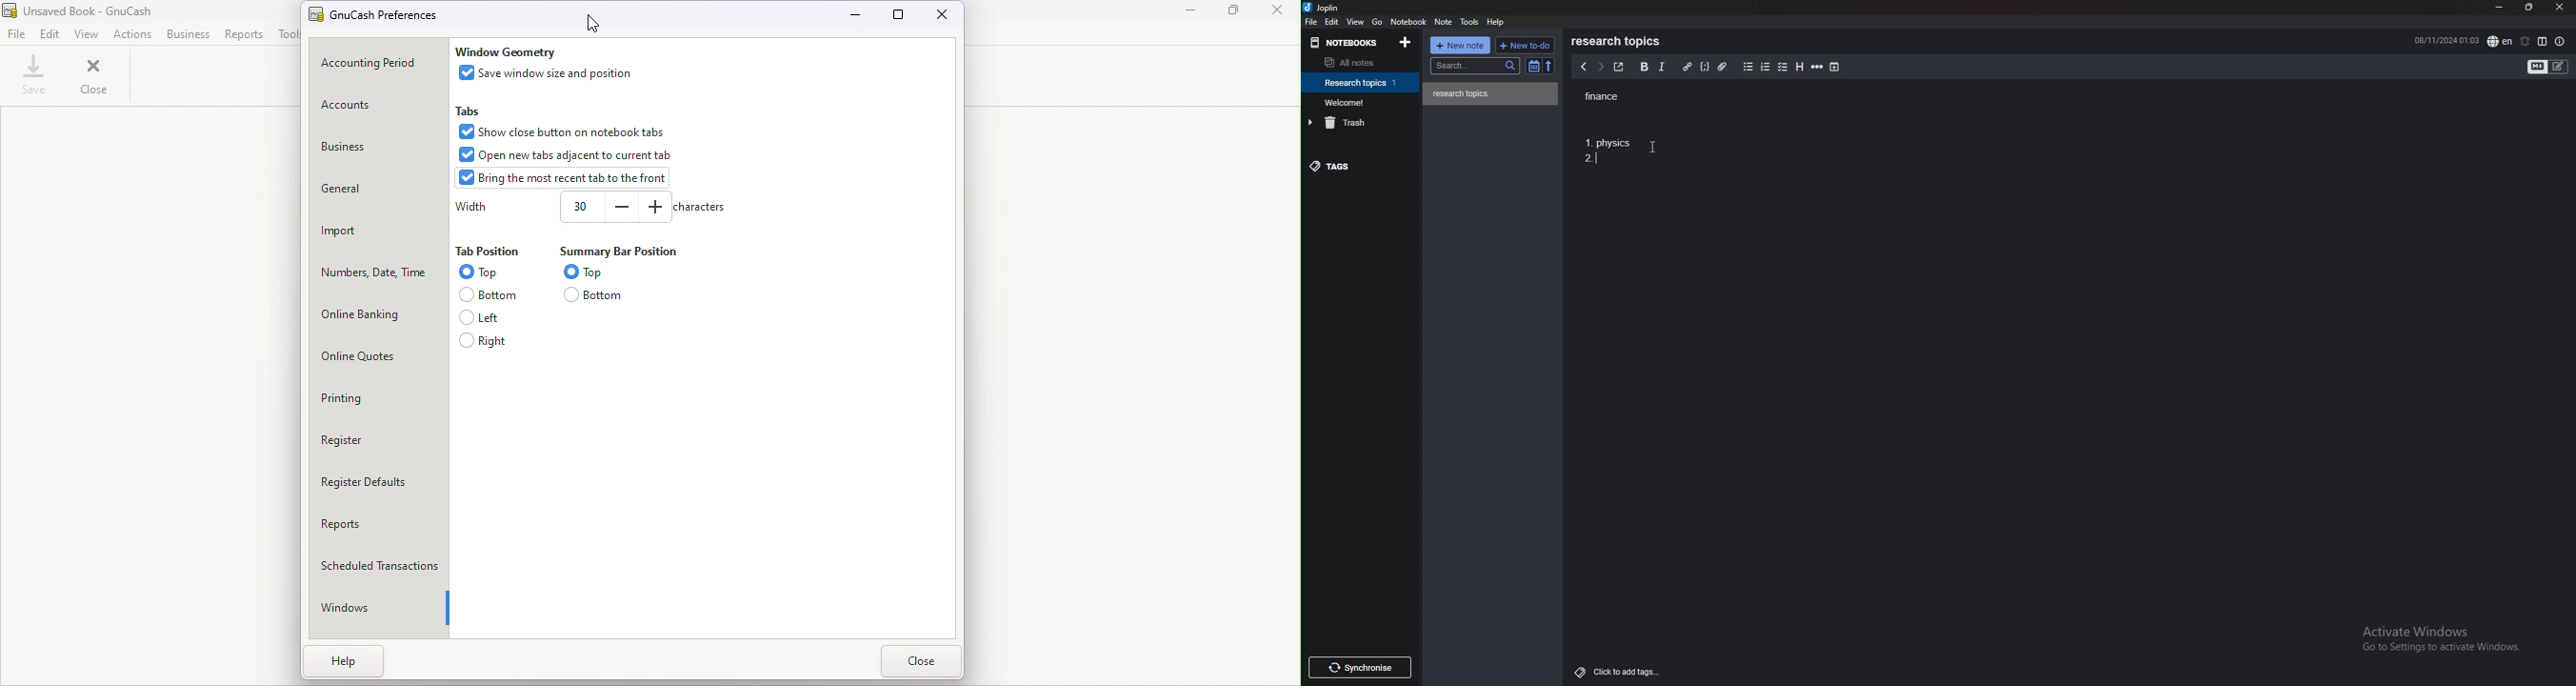 The image size is (2576, 700). What do you see at coordinates (2549, 66) in the screenshot?
I see `toggle editor` at bounding box center [2549, 66].